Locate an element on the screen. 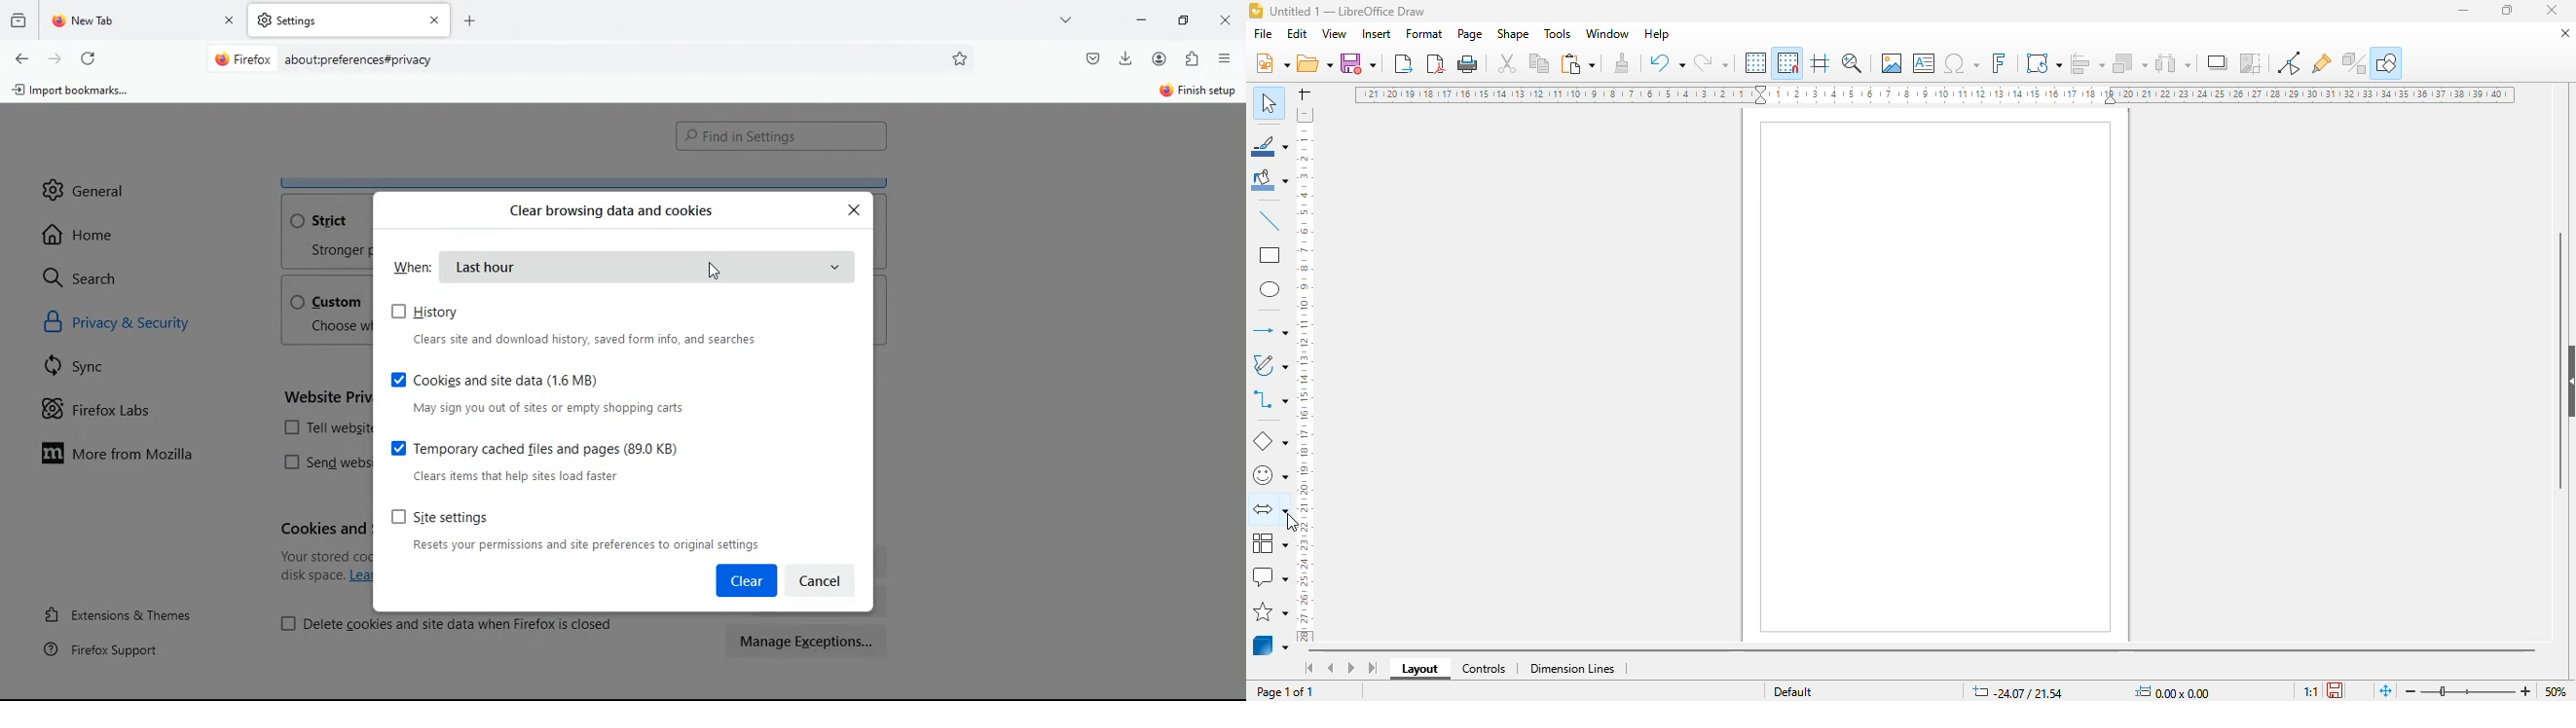 The height and width of the screenshot is (728, 2576). clear is located at coordinates (746, 581).